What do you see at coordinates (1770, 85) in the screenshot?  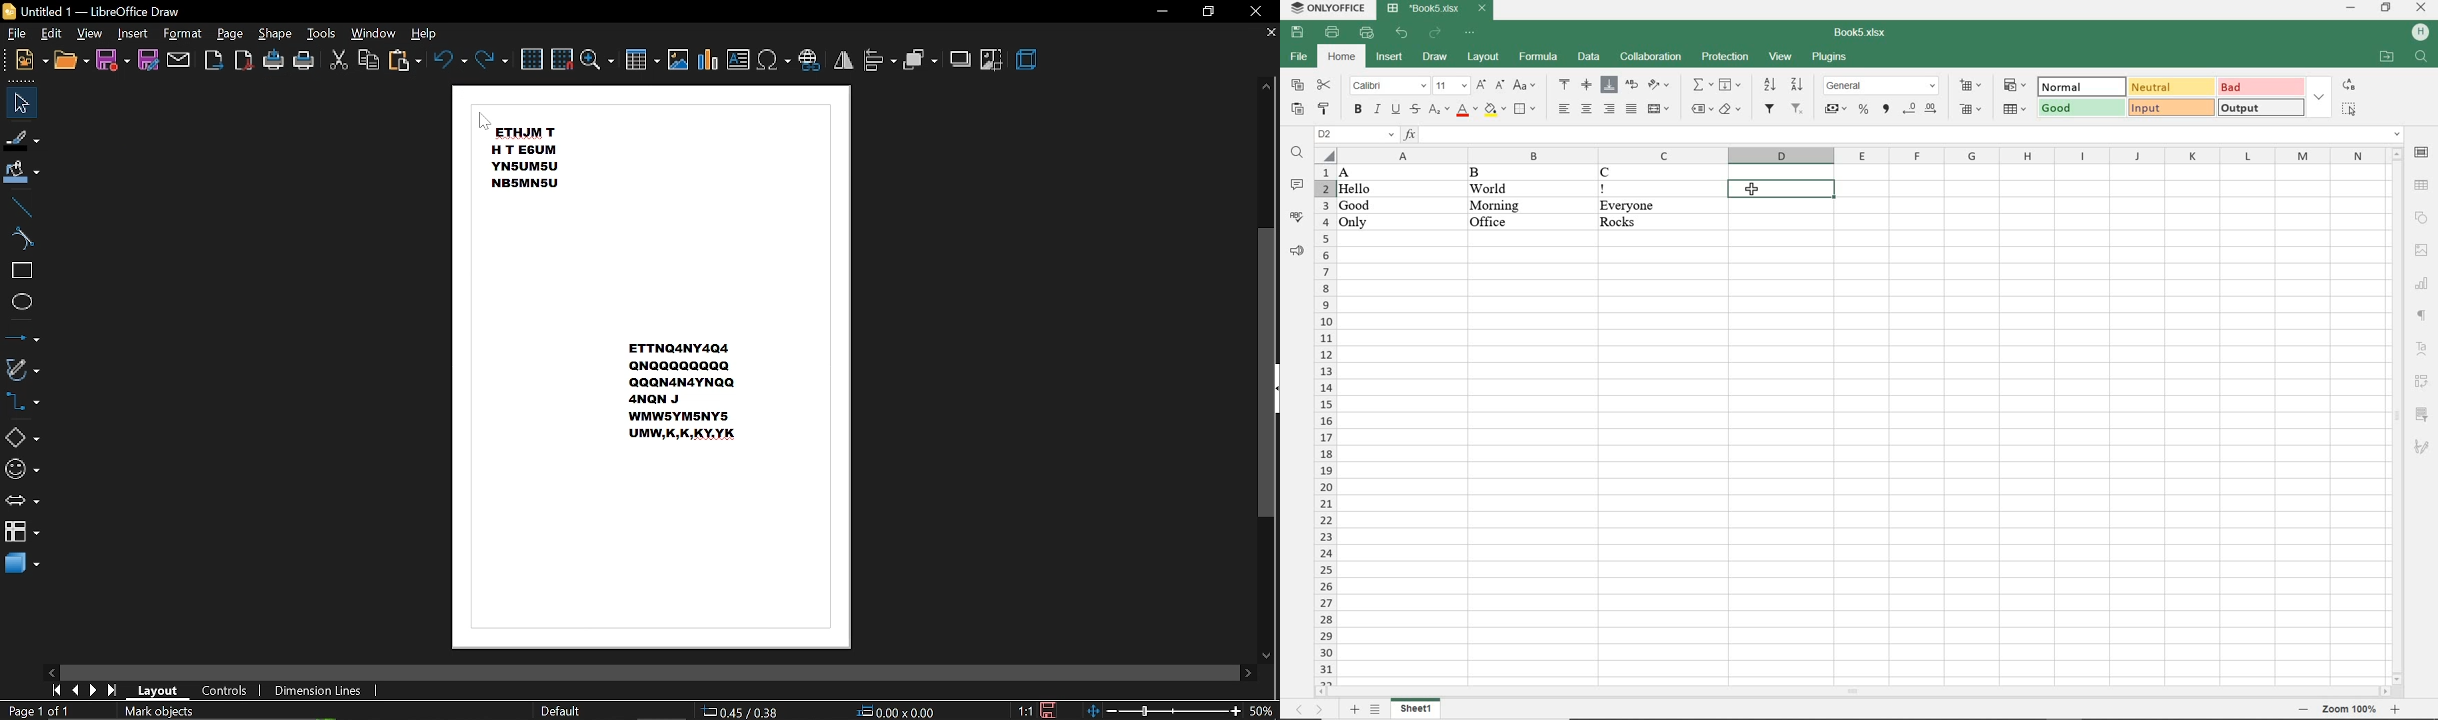 I see `SORT ASCENDING` at bounding box center [1770, 85].